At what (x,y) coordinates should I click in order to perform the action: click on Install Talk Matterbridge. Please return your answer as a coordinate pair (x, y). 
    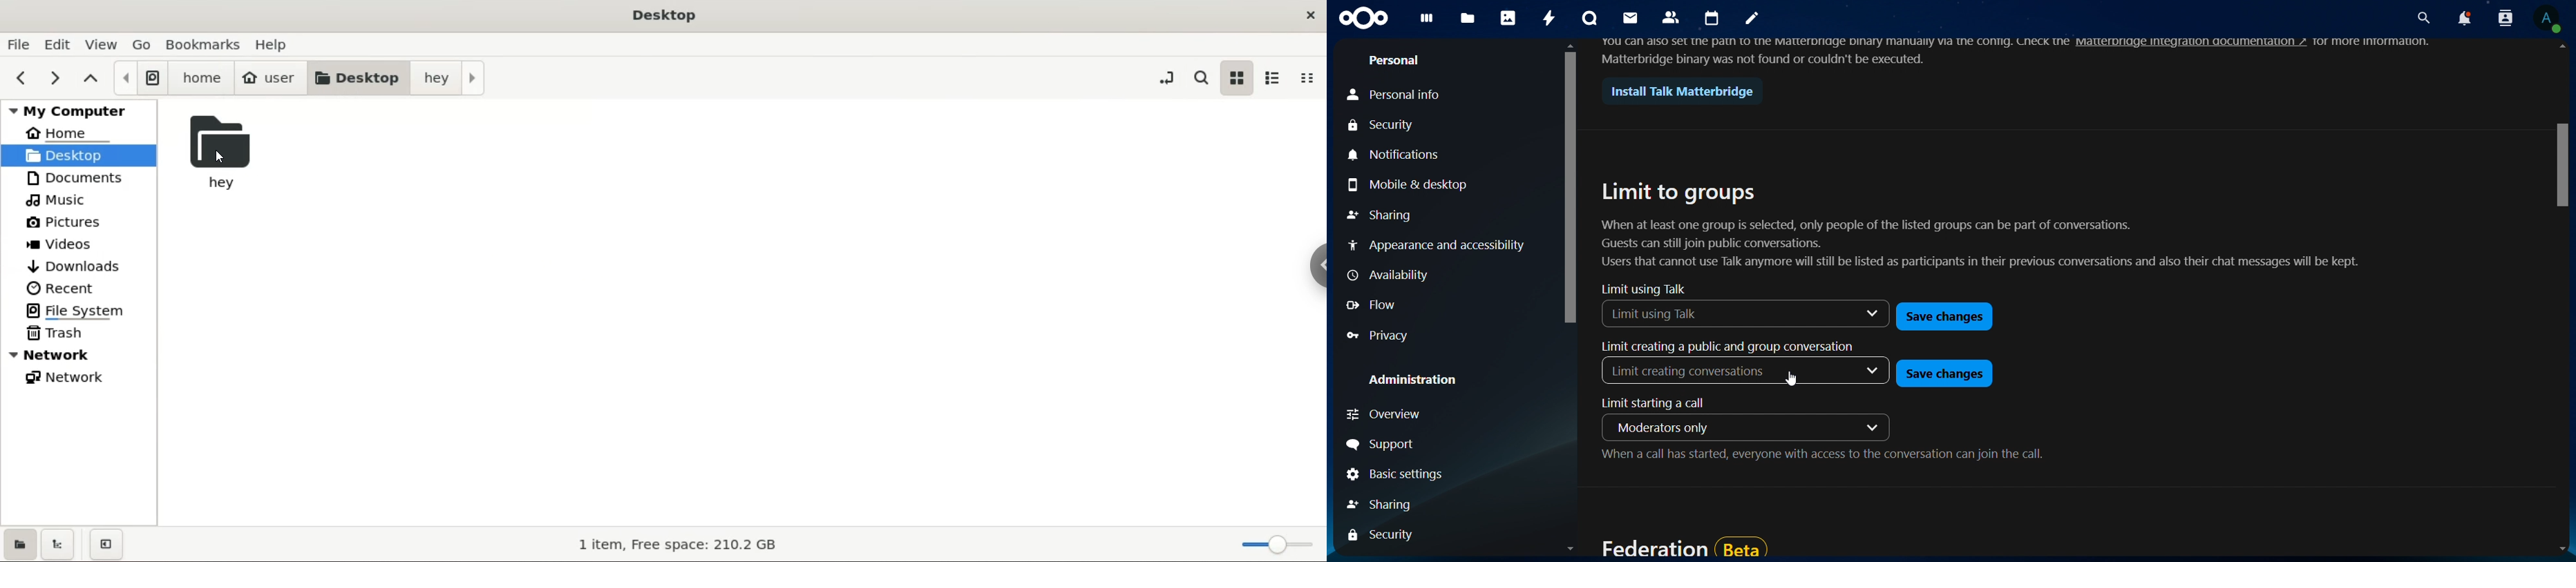
    Looking at the image, I should click on (1678, 90).